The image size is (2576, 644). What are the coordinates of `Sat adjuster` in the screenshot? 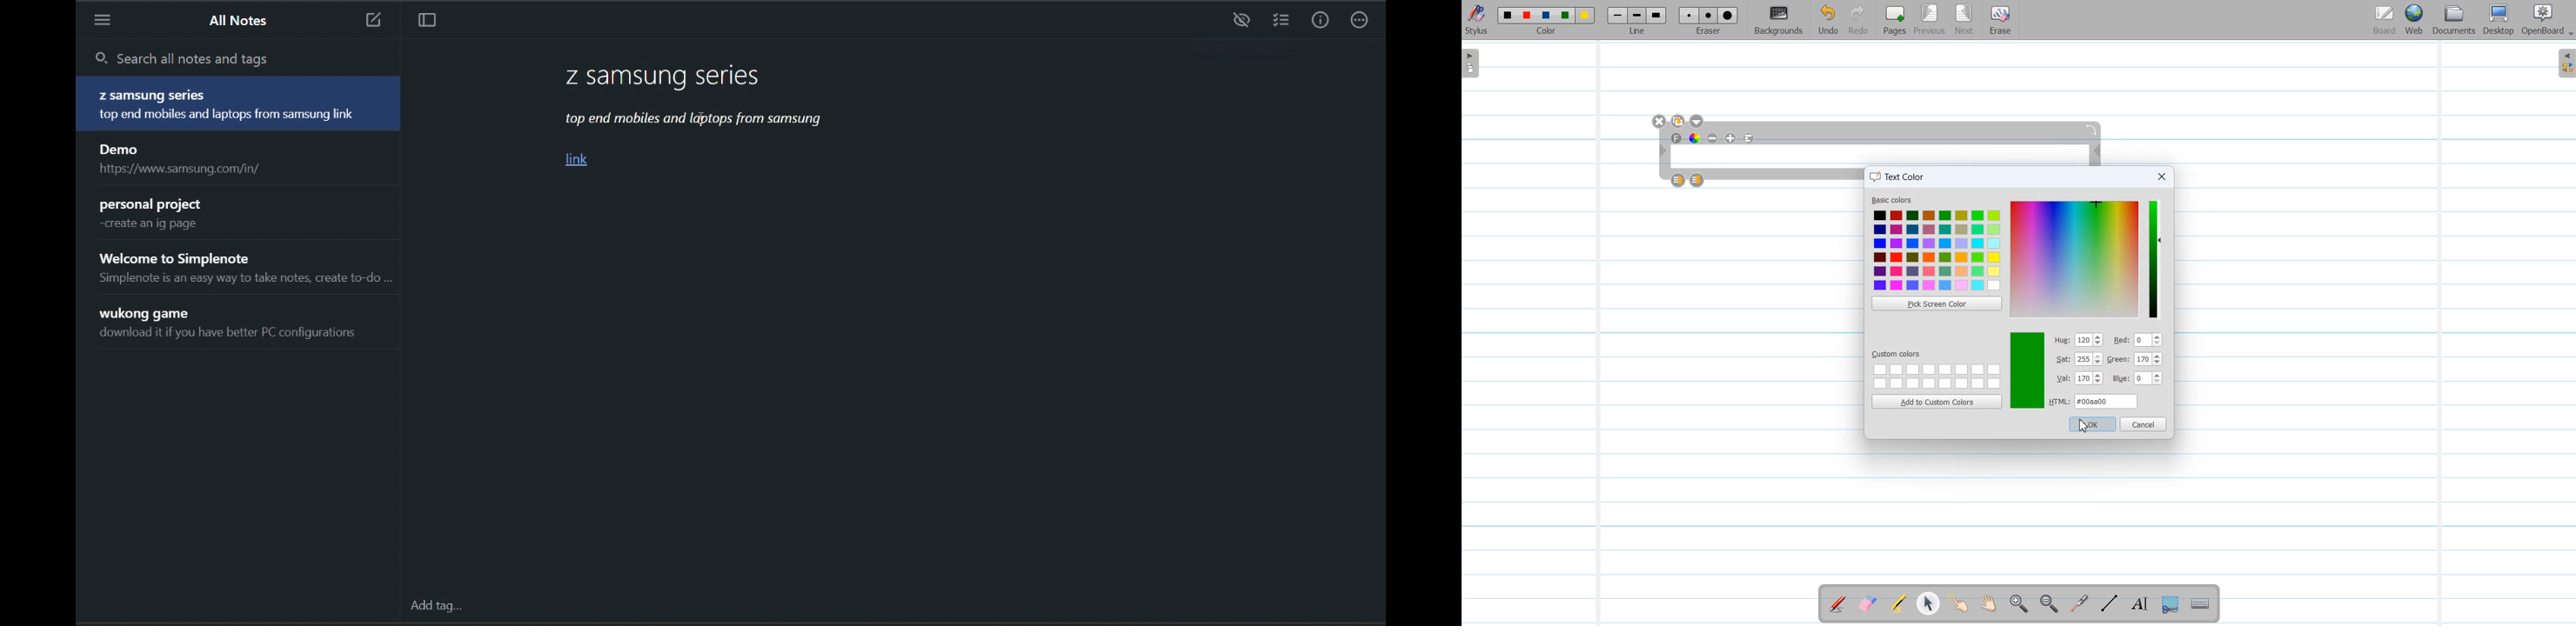 It's located at (2079, 359).